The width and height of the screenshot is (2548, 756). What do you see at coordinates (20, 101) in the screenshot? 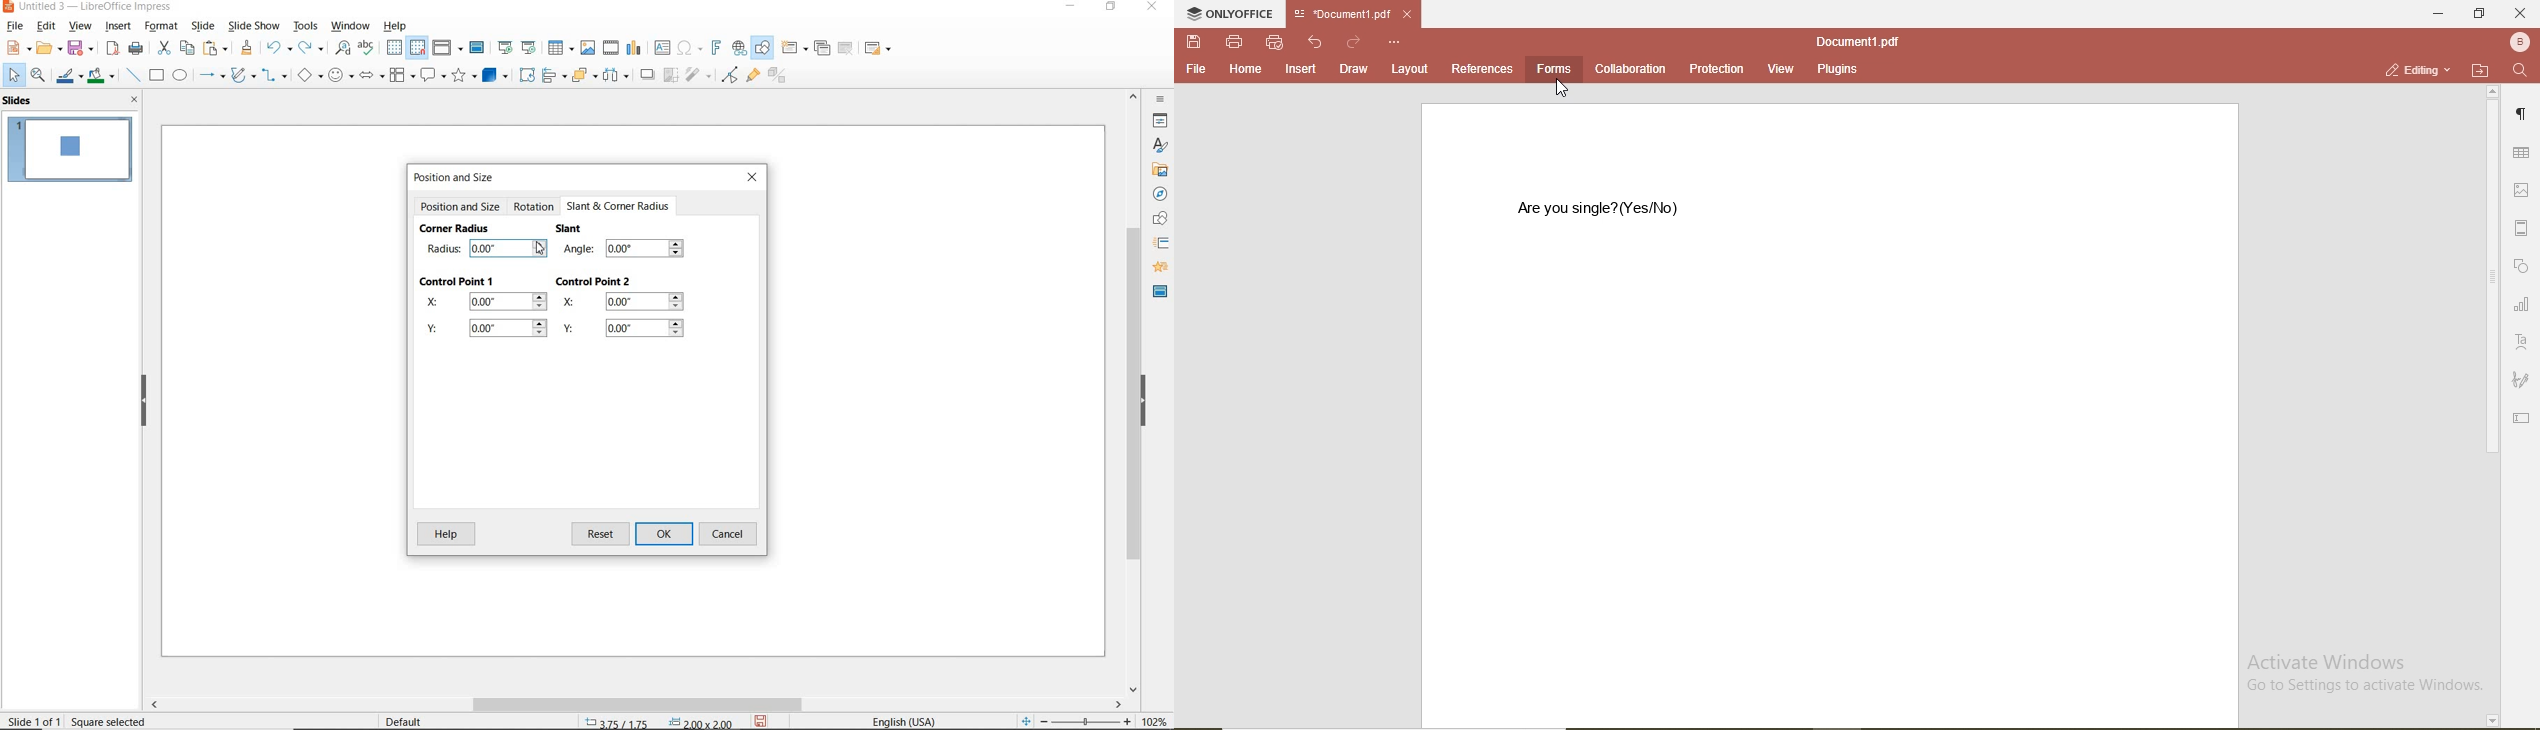
I see `slides` at bounding box center [20, 101].